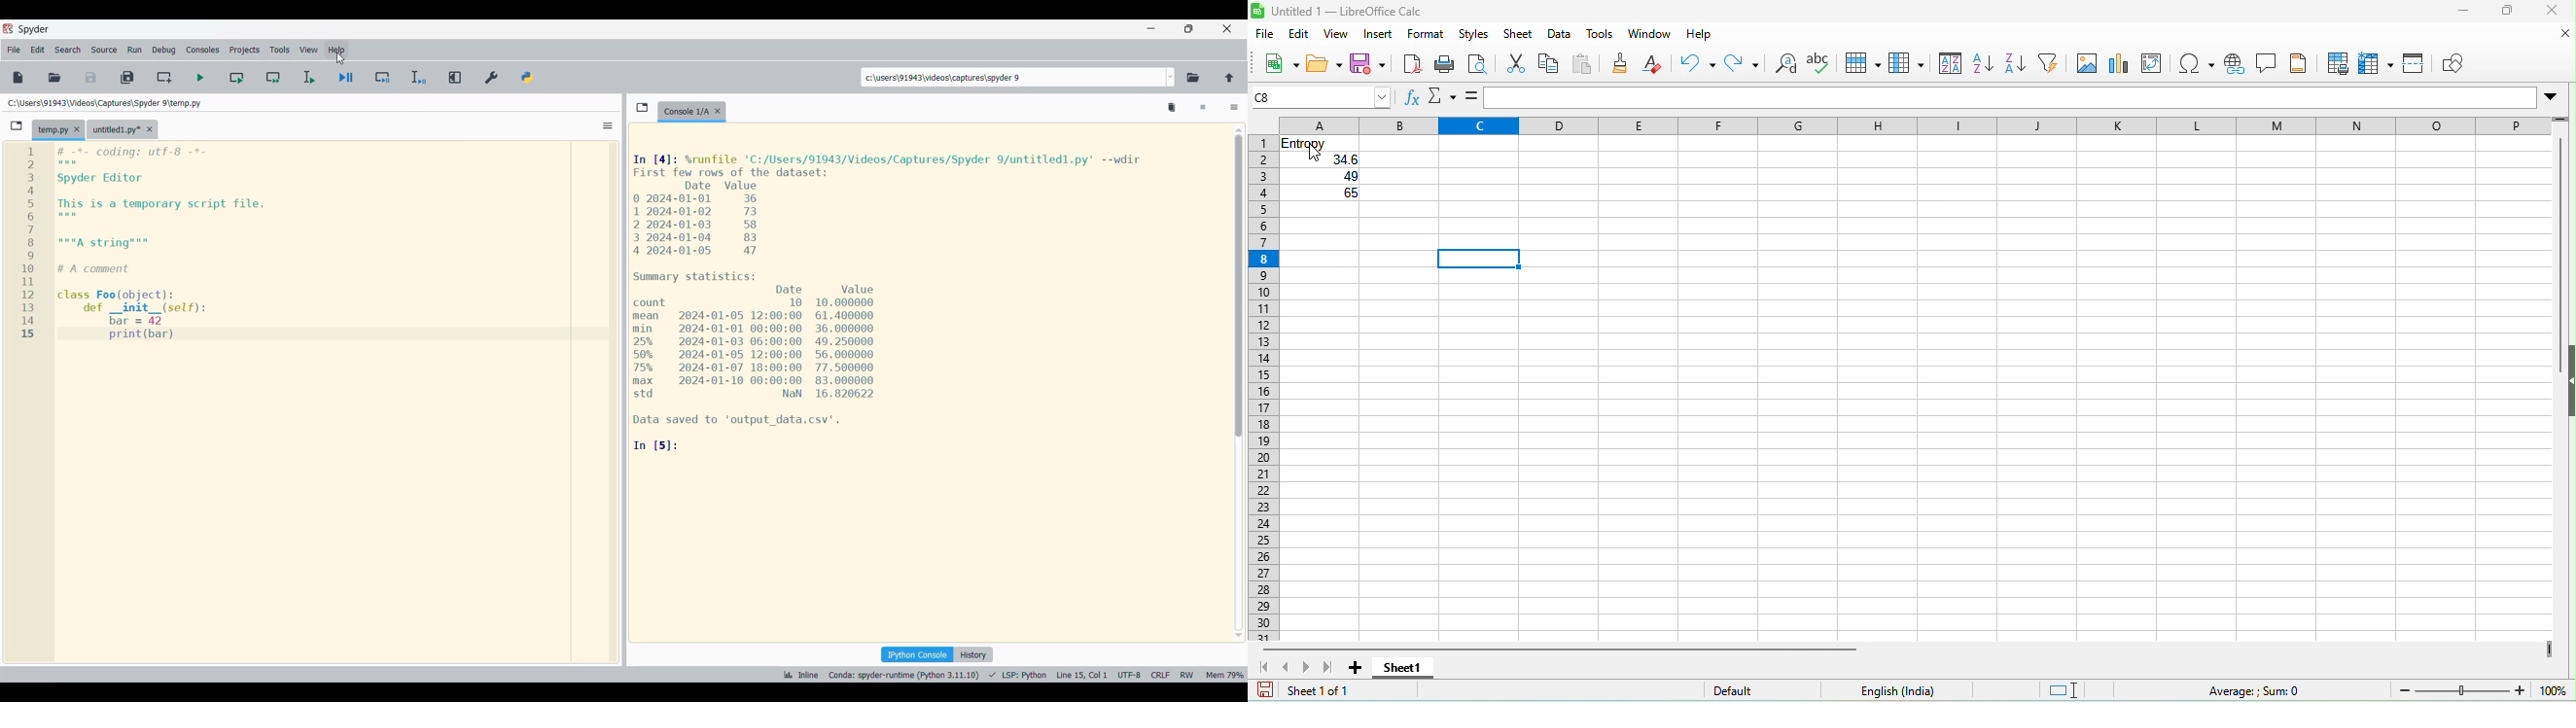 Image resolution: width=2576 pixels, height=728 pixels. I want to click on Input location, so click(1013, 77).